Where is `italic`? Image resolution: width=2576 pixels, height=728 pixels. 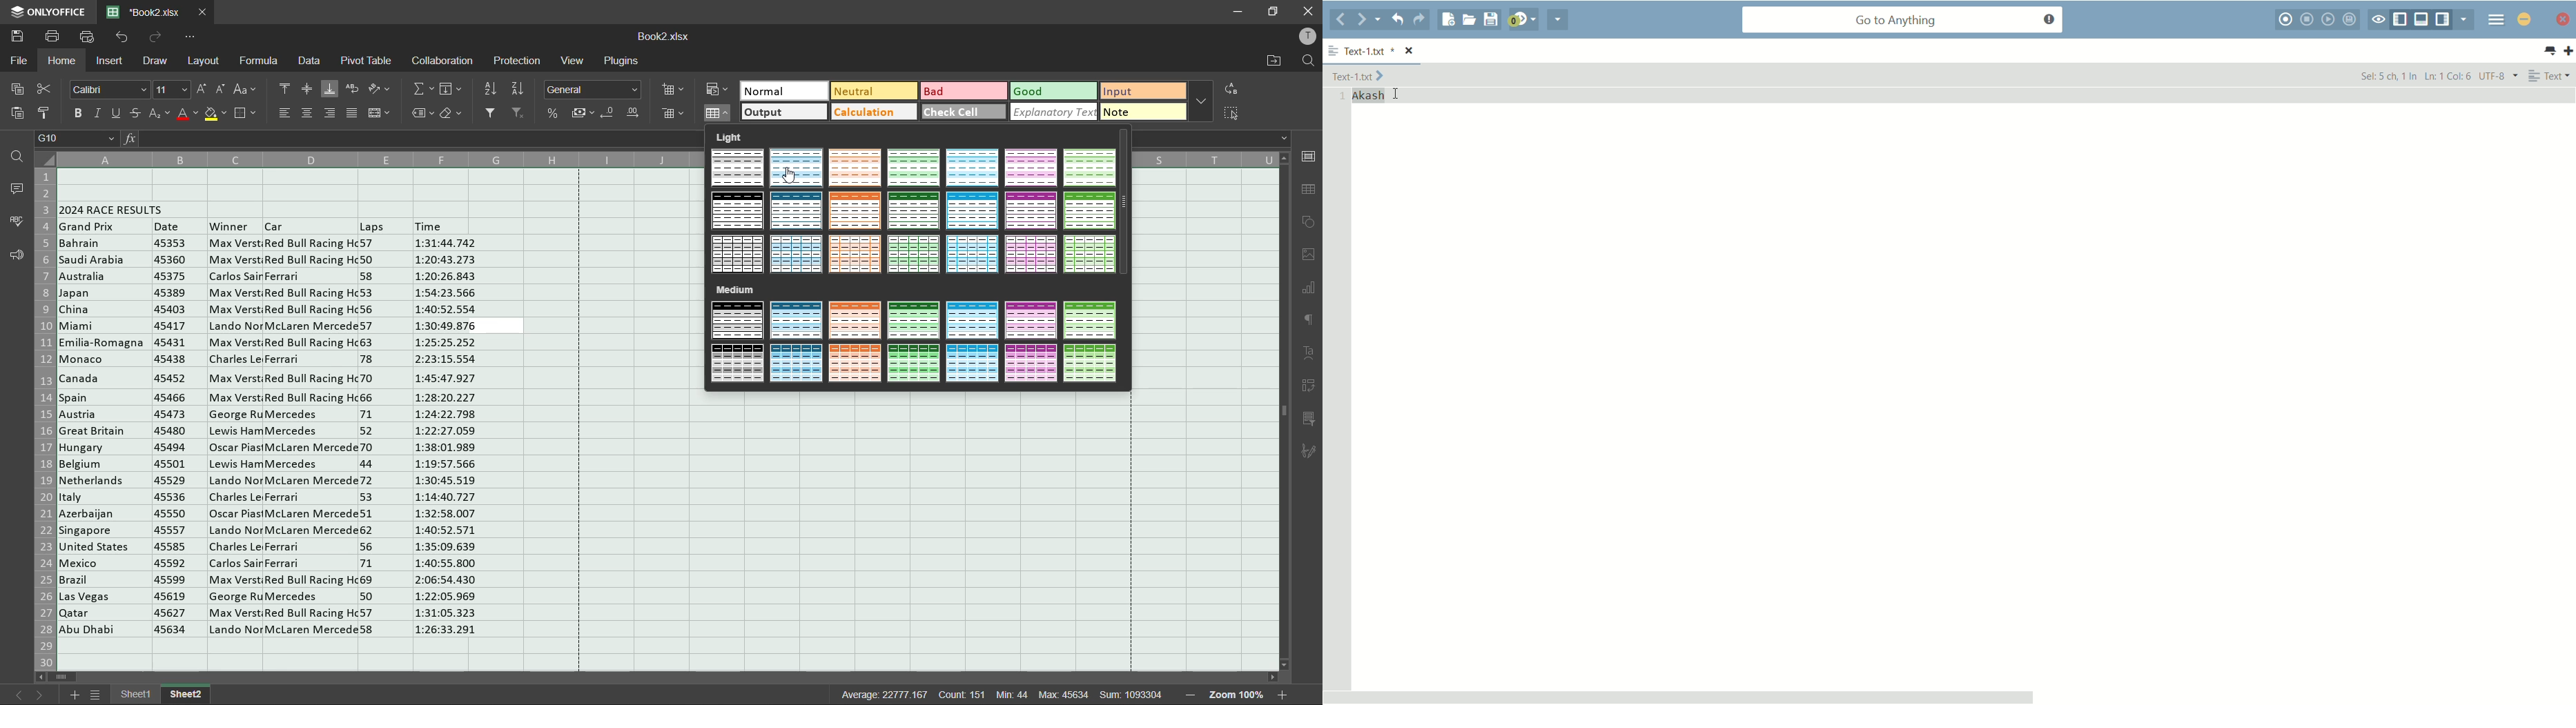 italic is located at coordinates (99, 114).